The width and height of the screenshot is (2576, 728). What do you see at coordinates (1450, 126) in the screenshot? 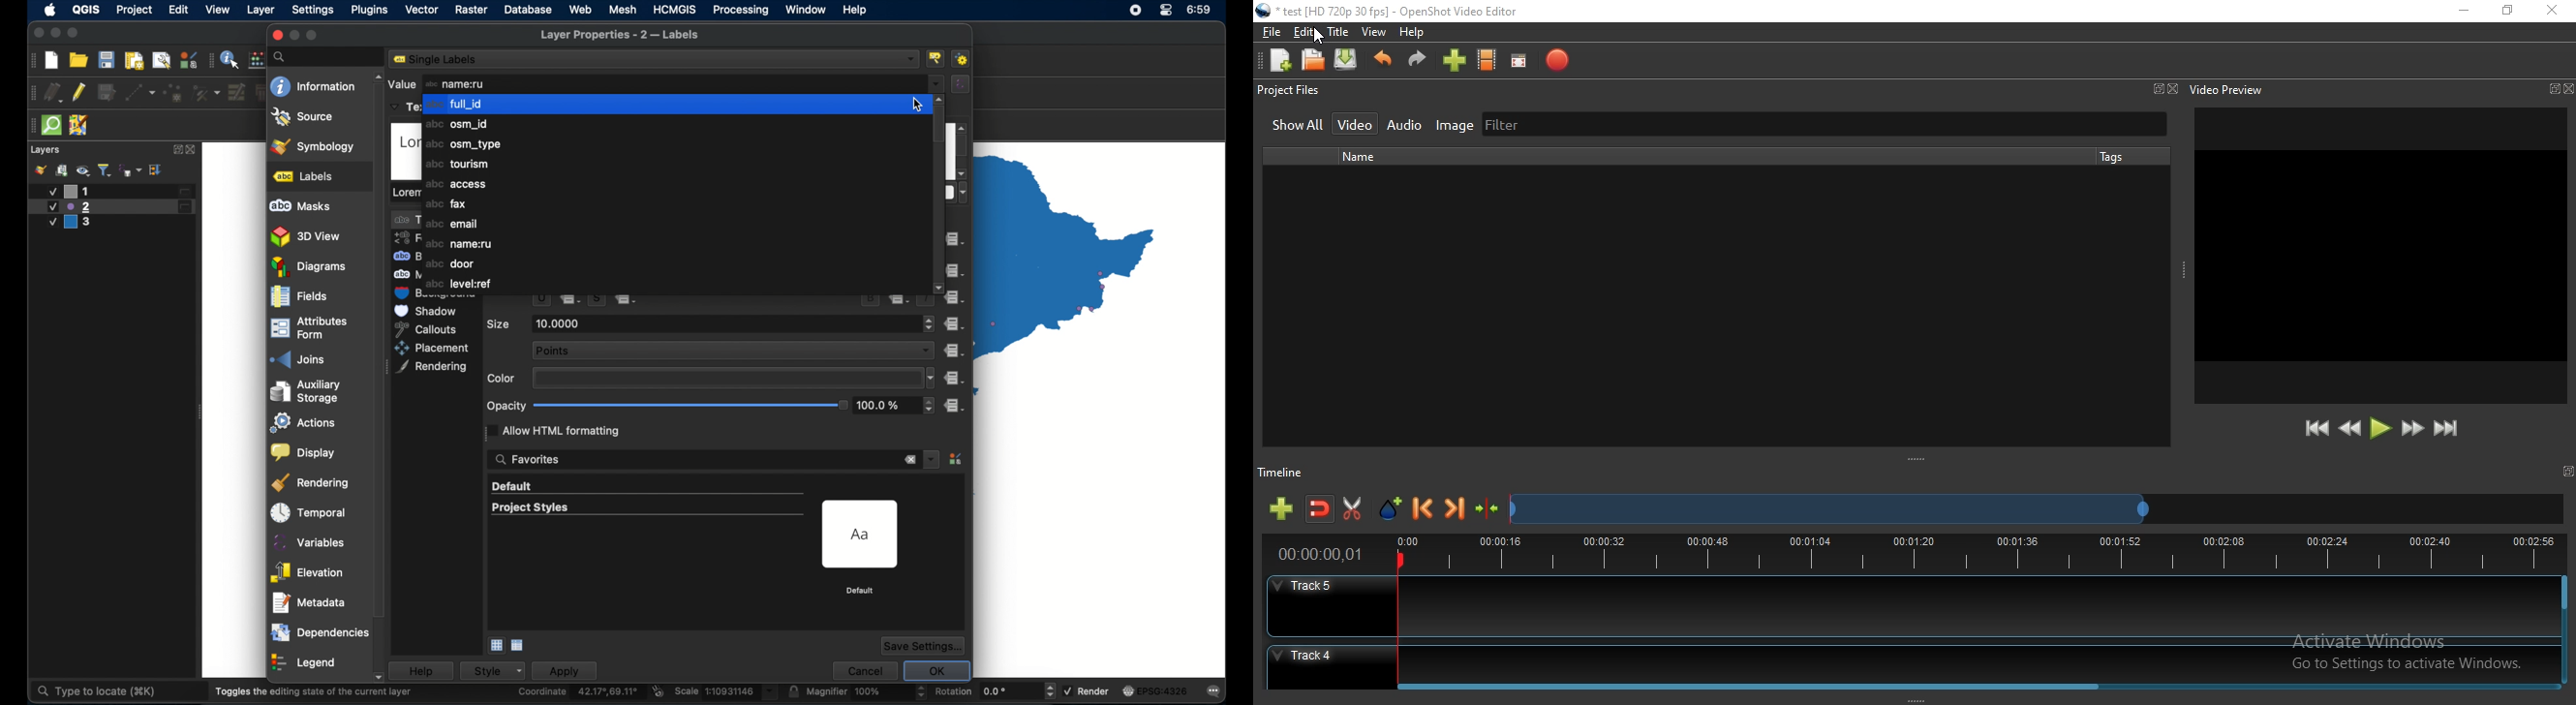
I see `Image` at bounding box center [1450, 126].